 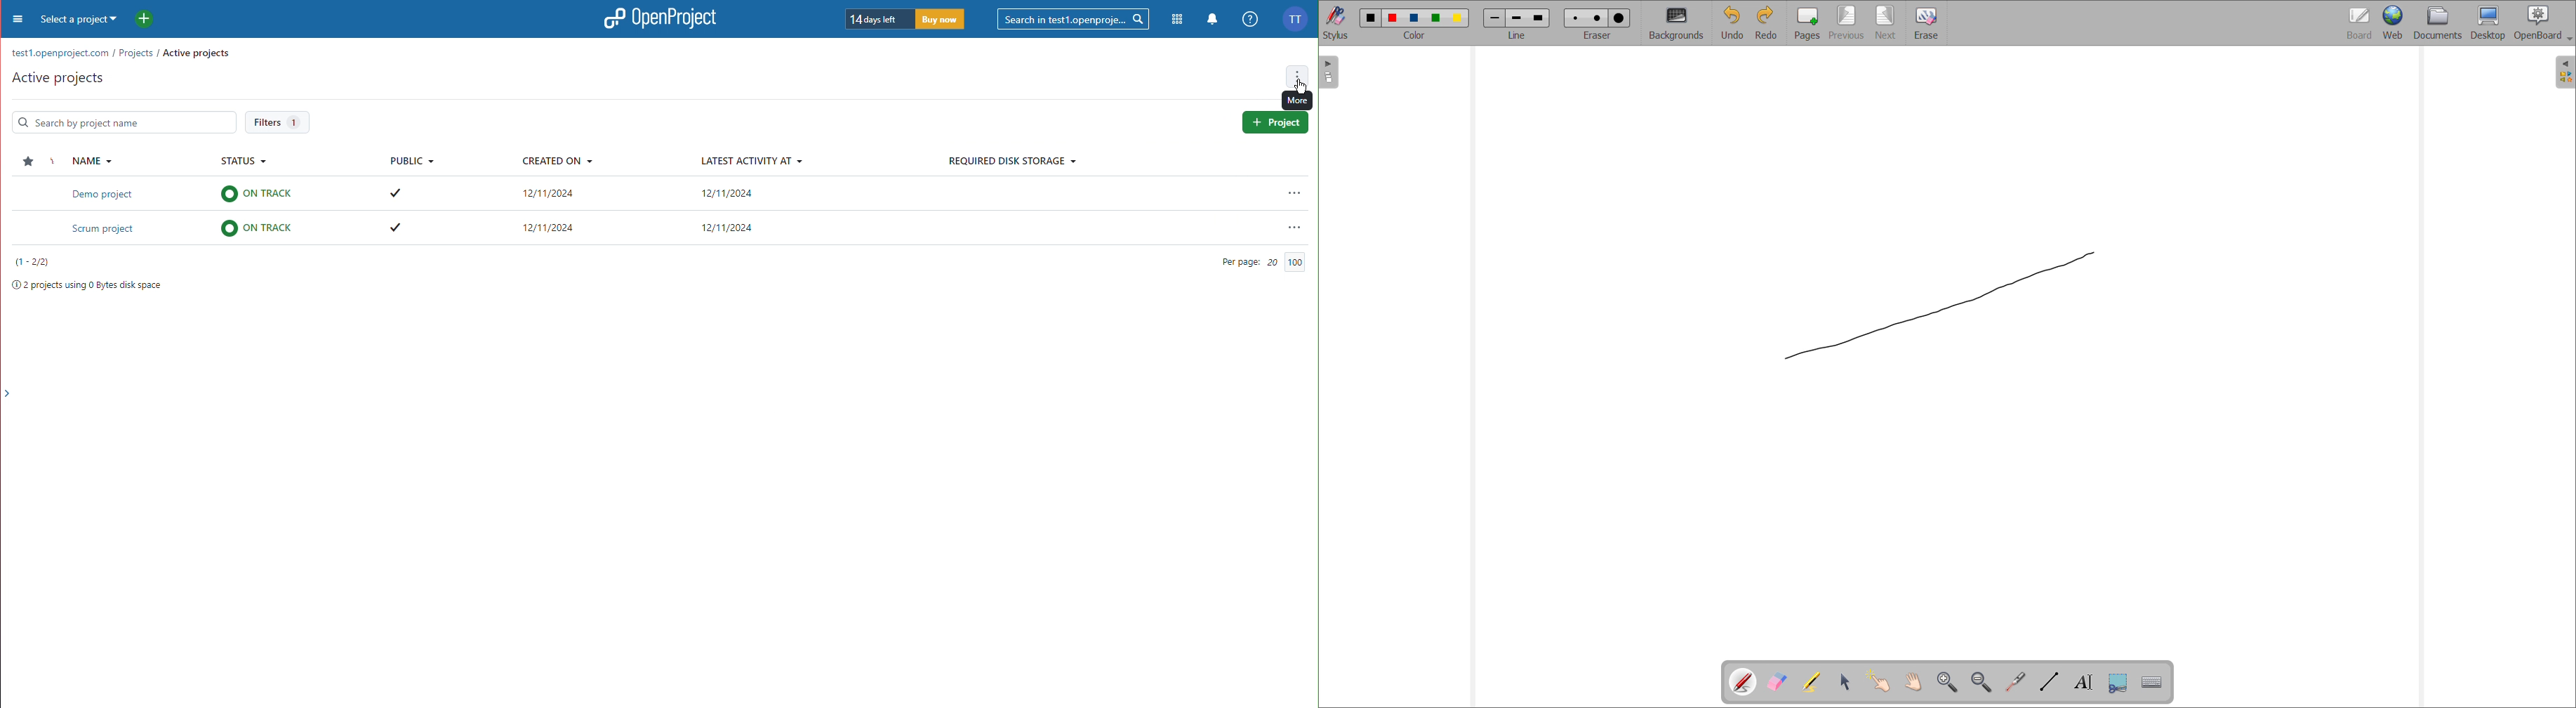 I want to click on select line width, so click(x=1517, y=36).